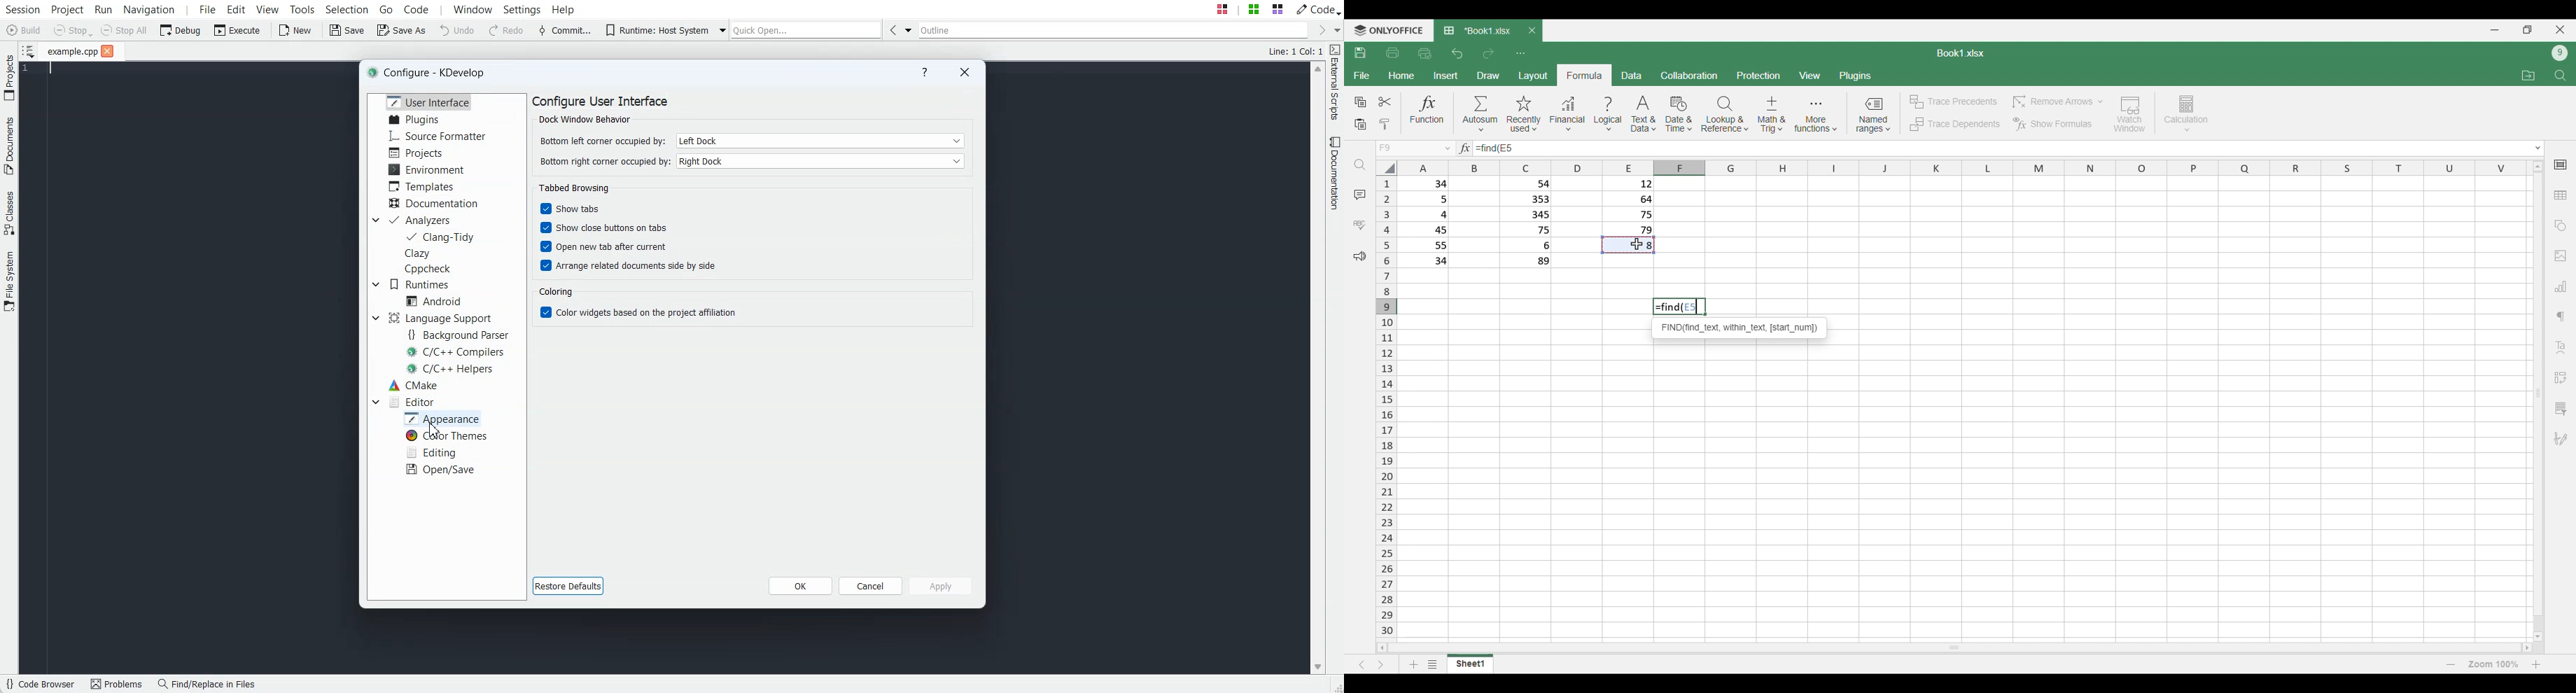 The width and height of the screenshot is (2576, 700). Describe the element at coordinates (1644, 114) in the screenshot. I see `Text and data` at that location.